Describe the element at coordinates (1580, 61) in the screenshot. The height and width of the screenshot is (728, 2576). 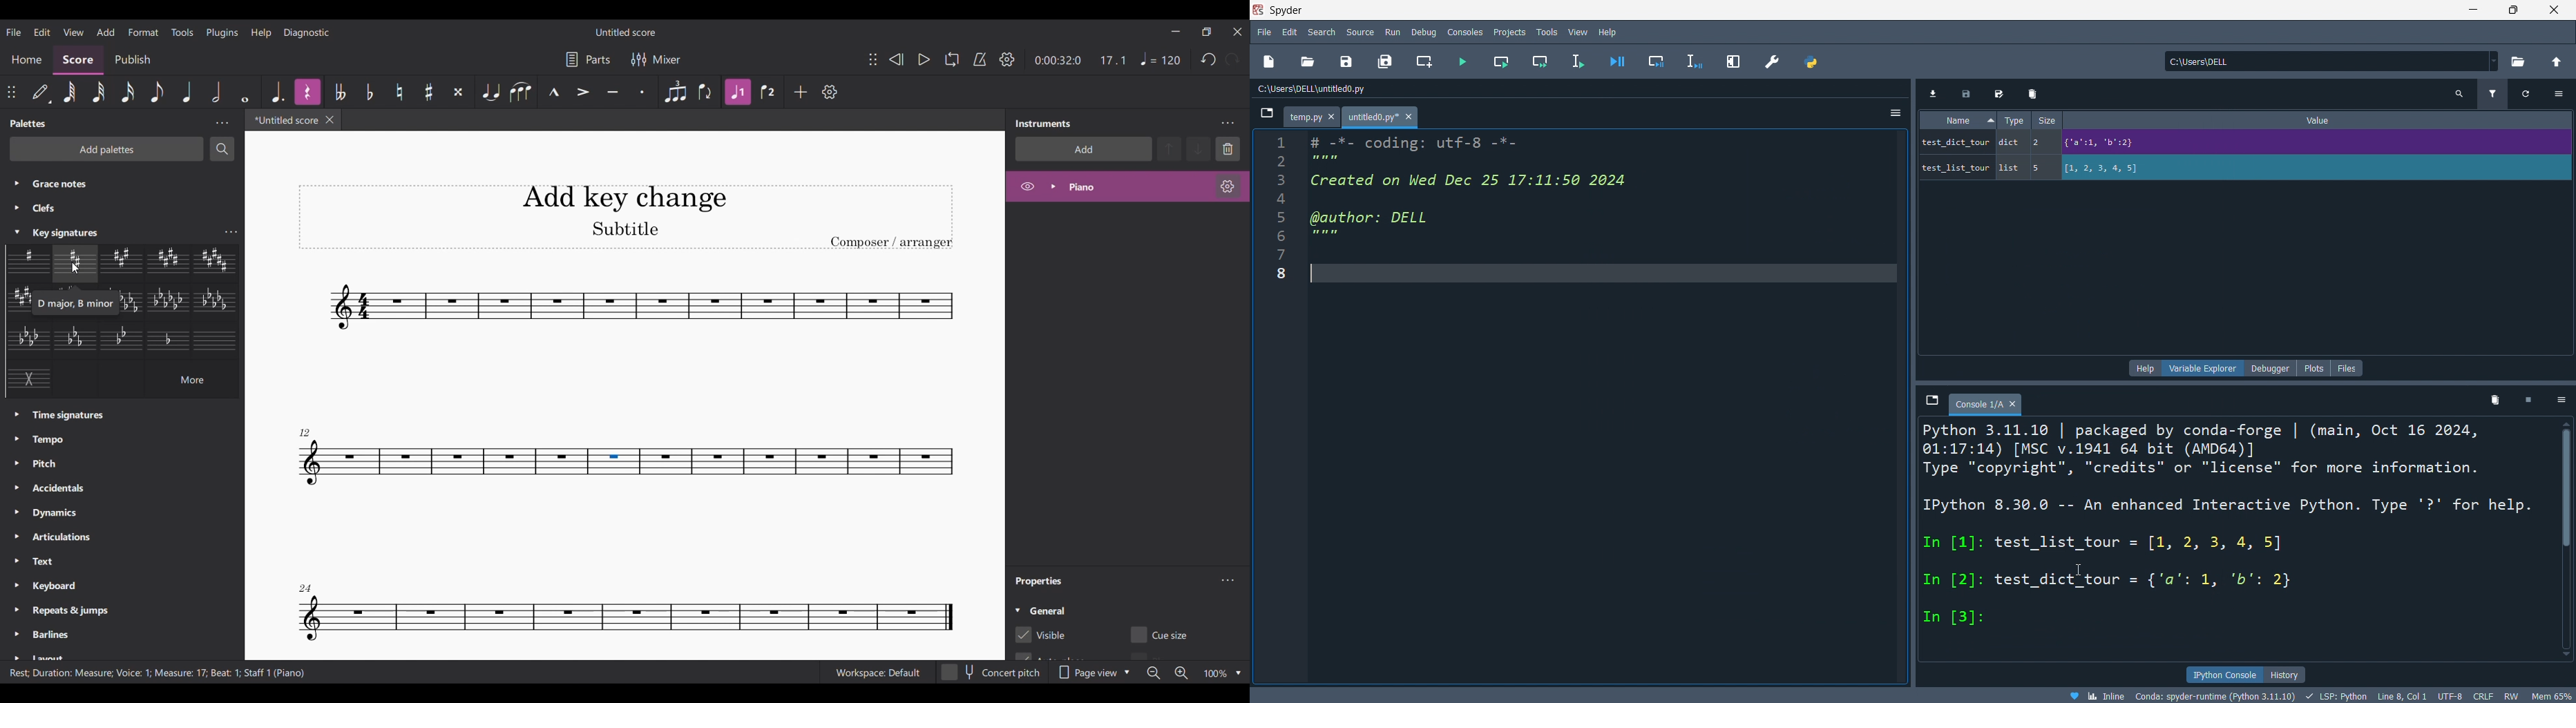
I see `run lin` at that location.